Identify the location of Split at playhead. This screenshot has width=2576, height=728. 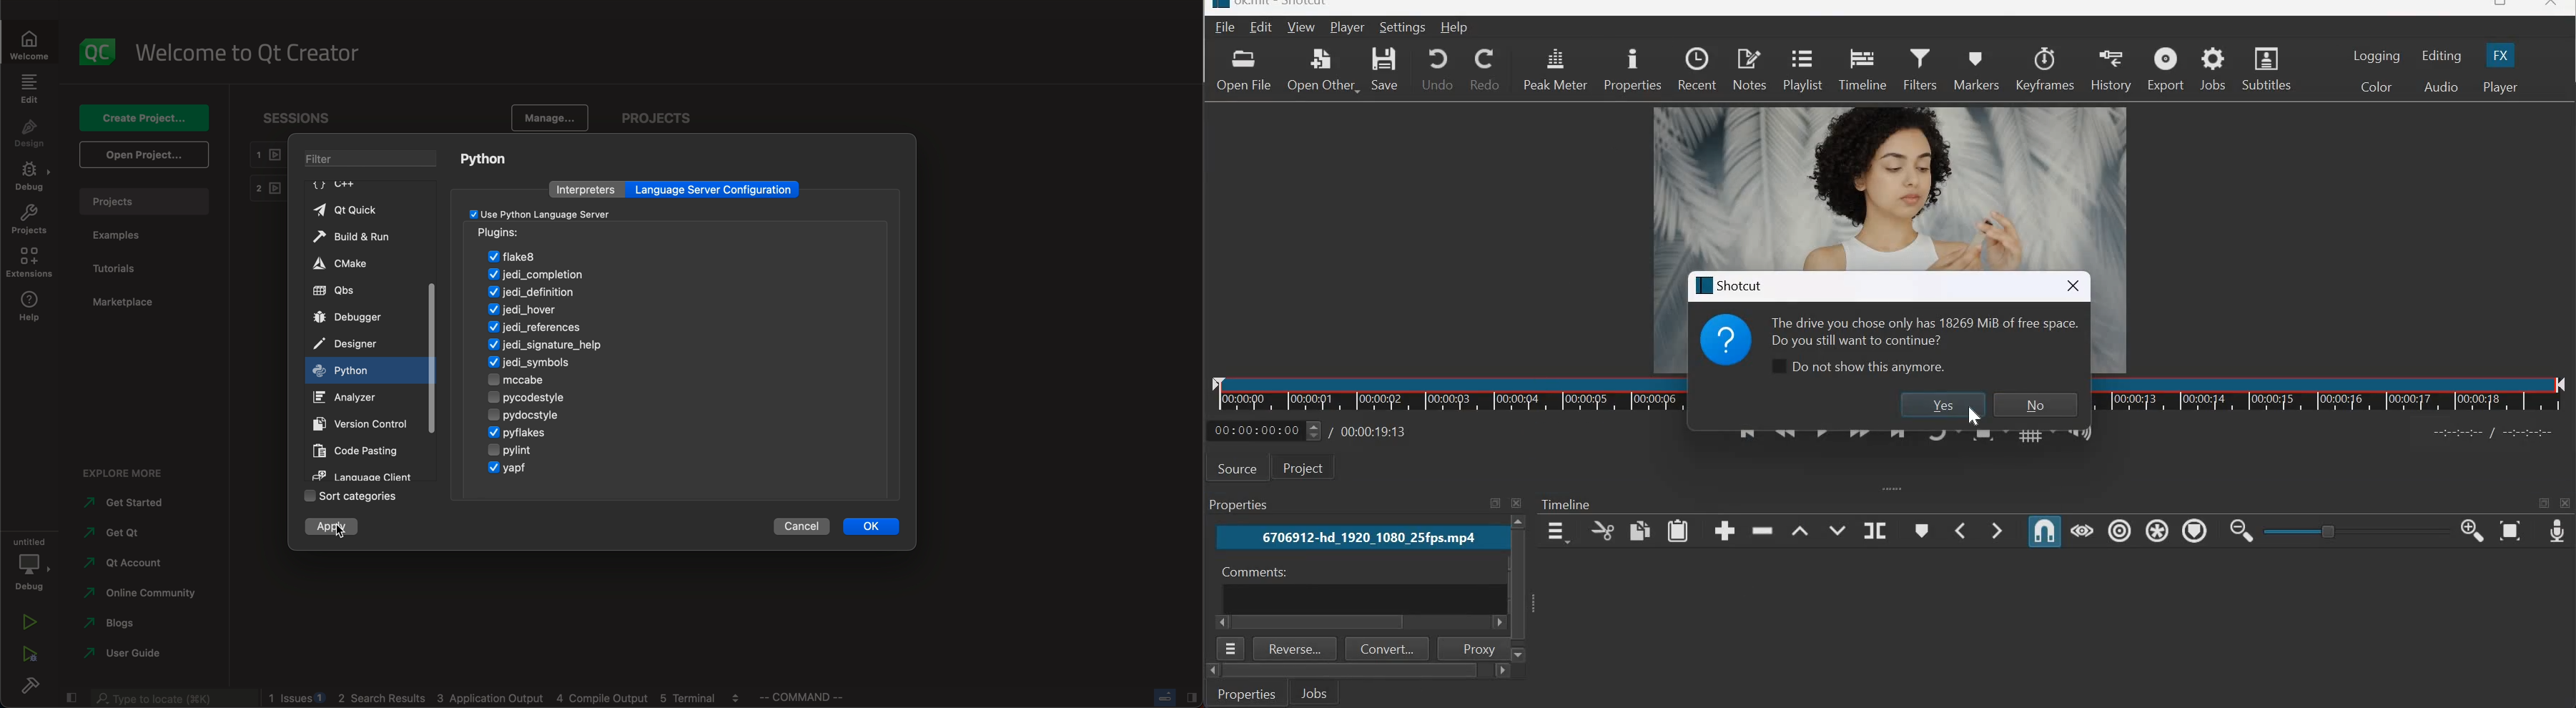
(1875, 529).